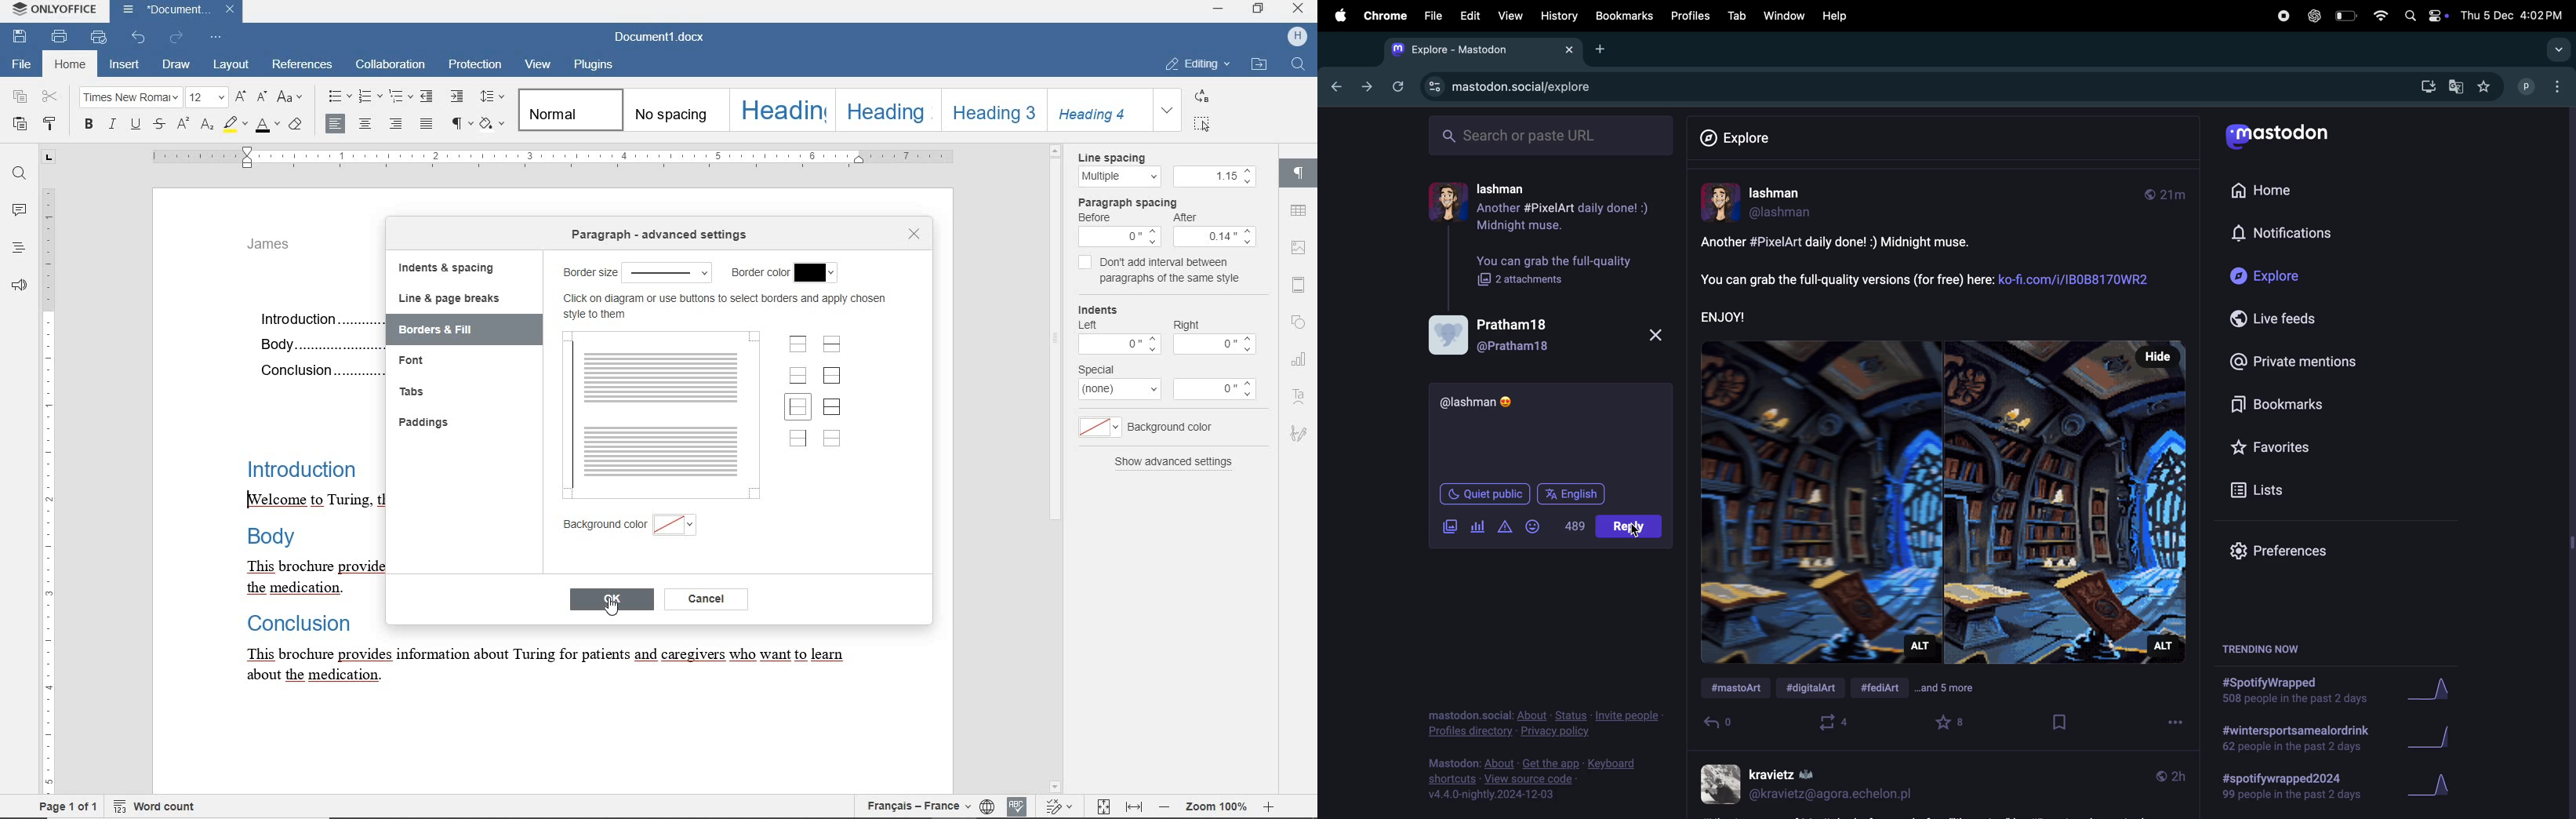 The width and height of the screenshot is (2576, 840). Describe the element at coordinates (559, 158) in the screenshot. I see `ruler` at that location.